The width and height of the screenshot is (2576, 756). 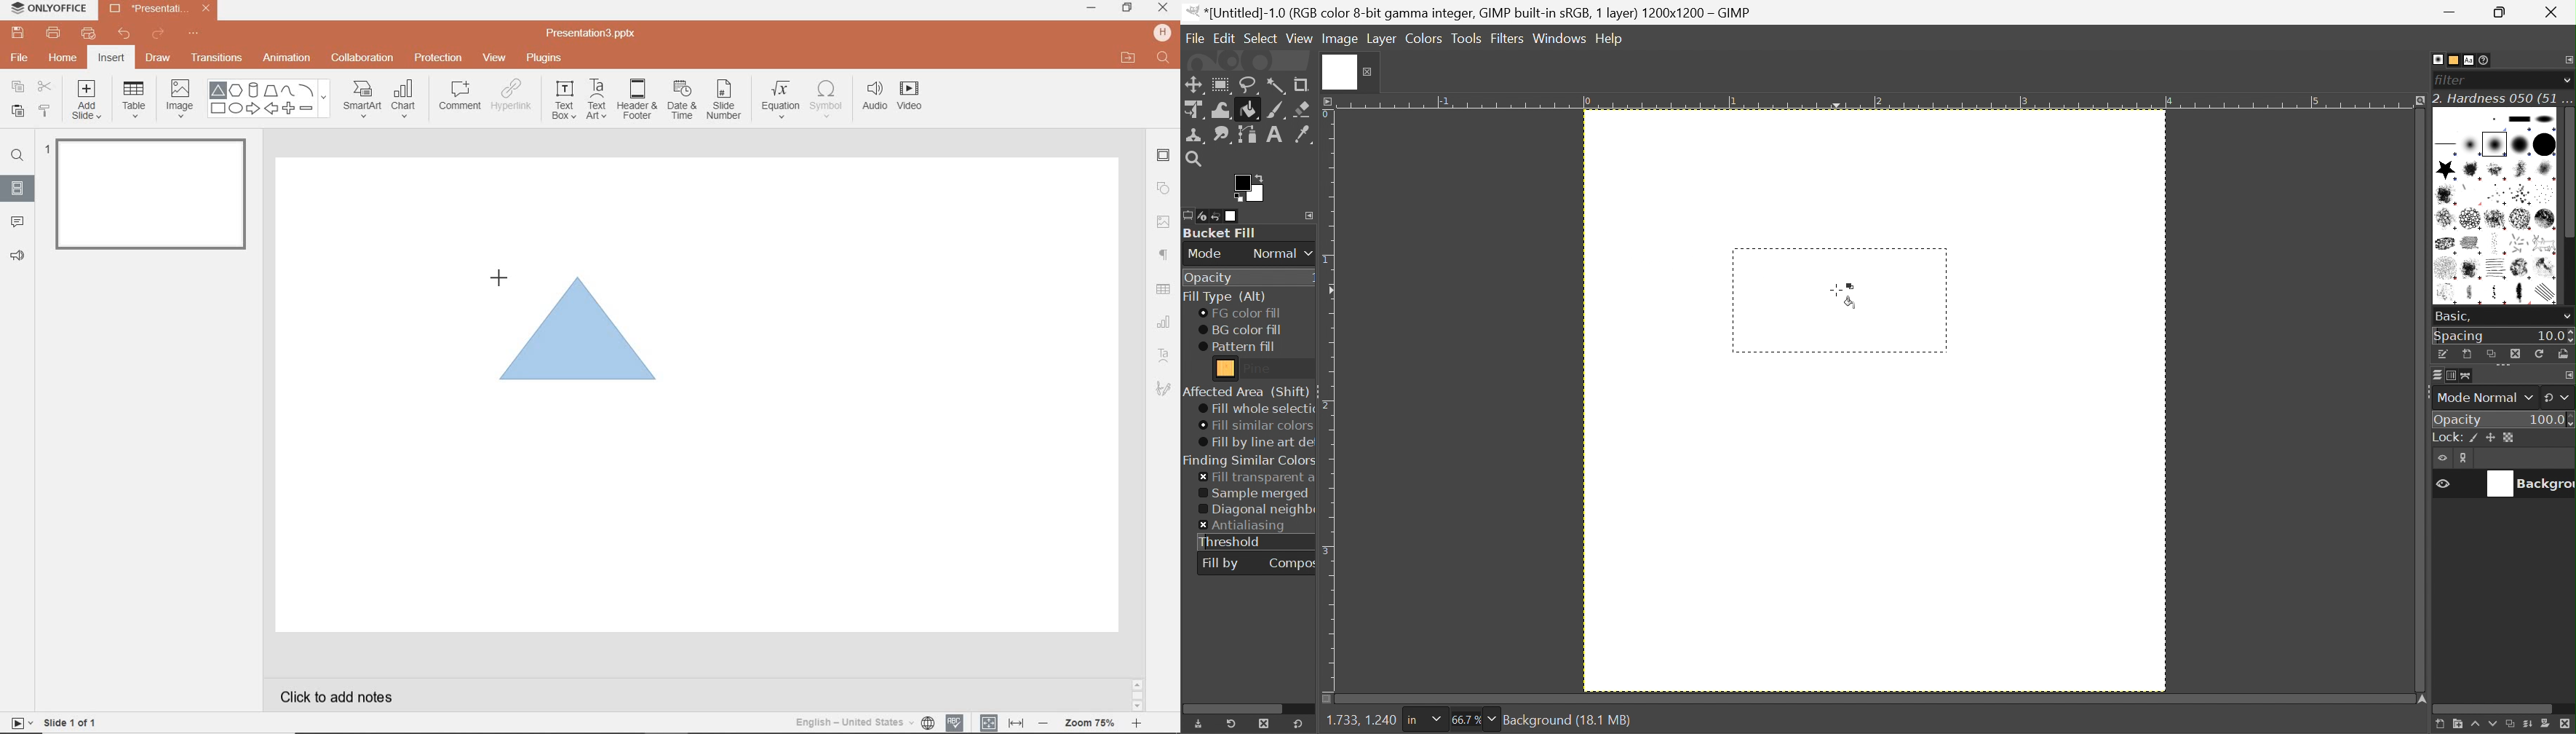 I want to click on DATE & TIME, so click(x=682, y=101).